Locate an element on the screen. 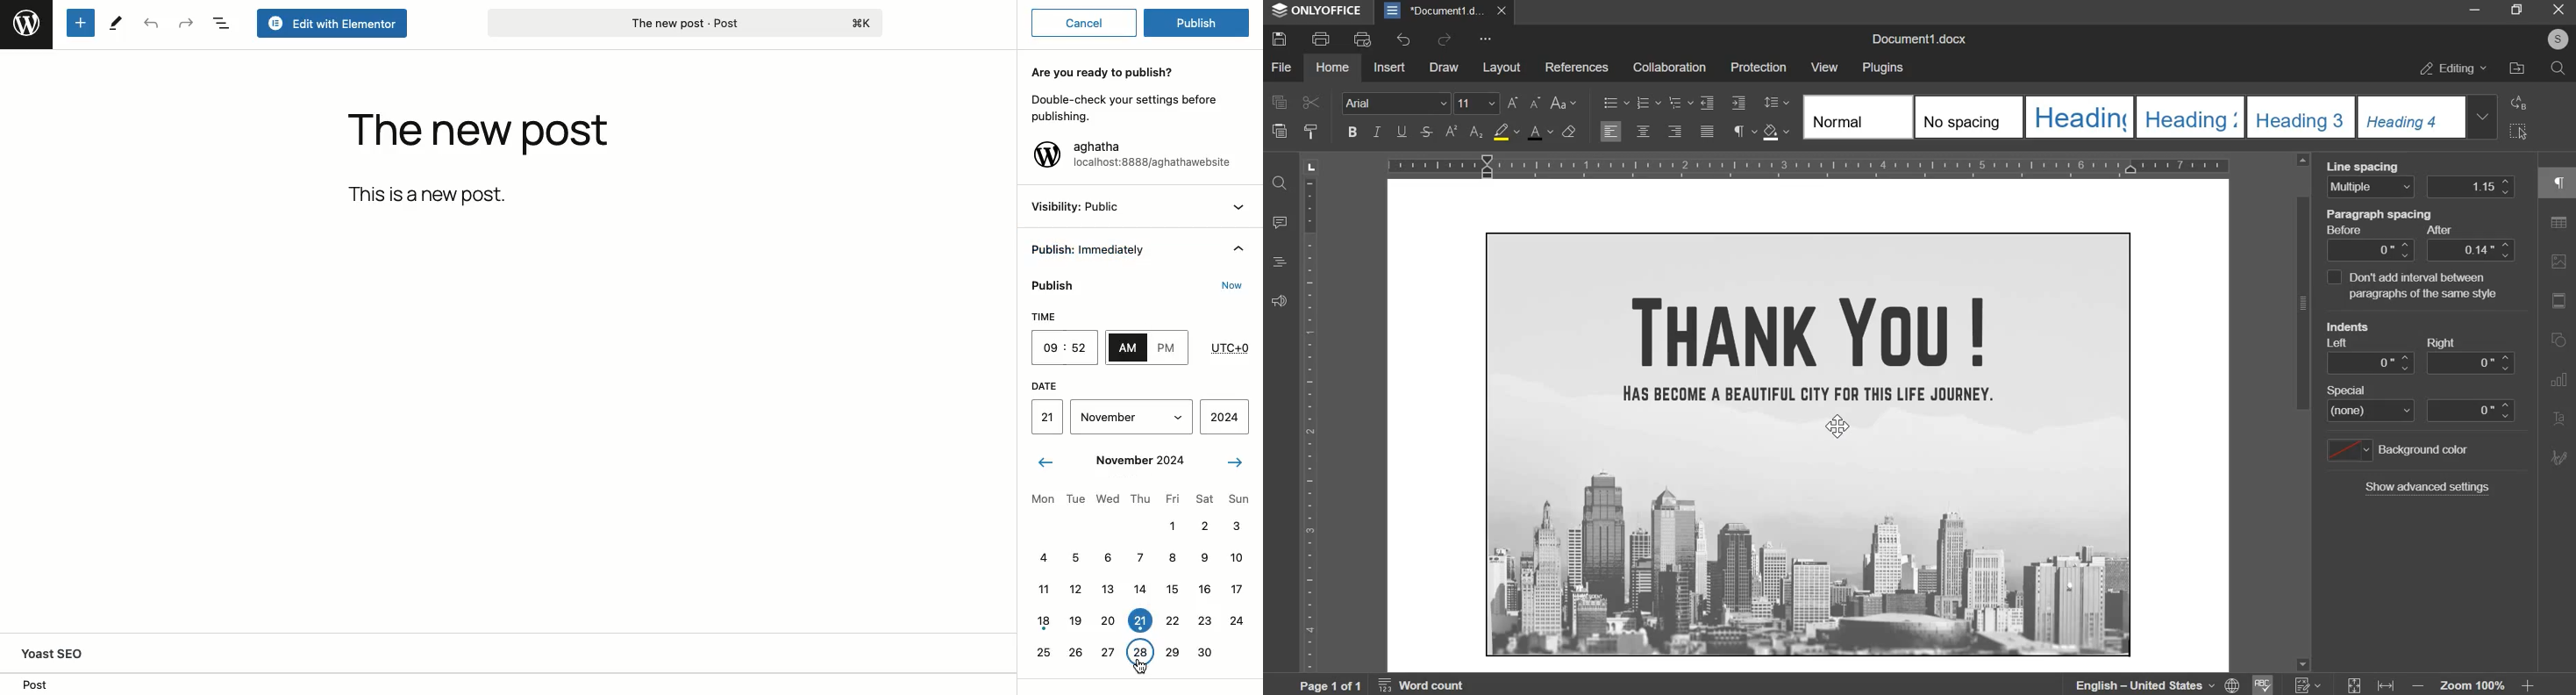  copy is located at coordinates (1279, 102).